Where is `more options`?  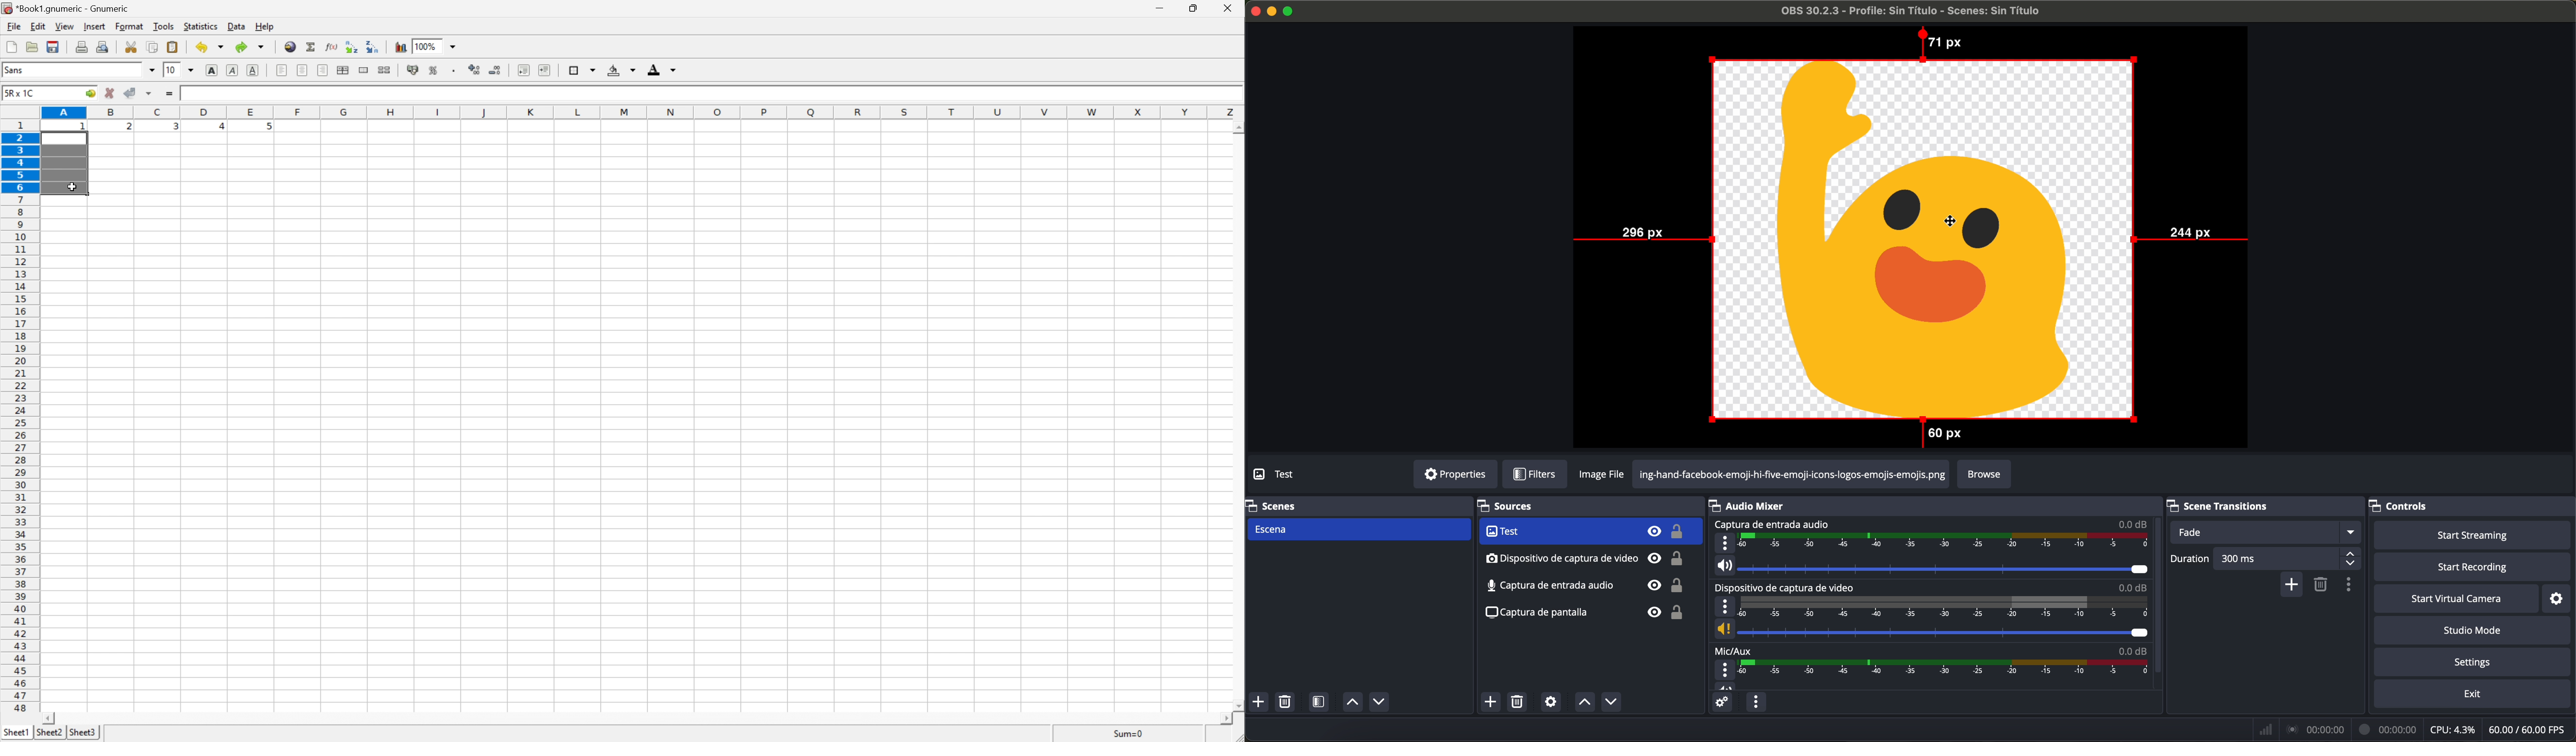
more options is located at coordinates (1726, 670).